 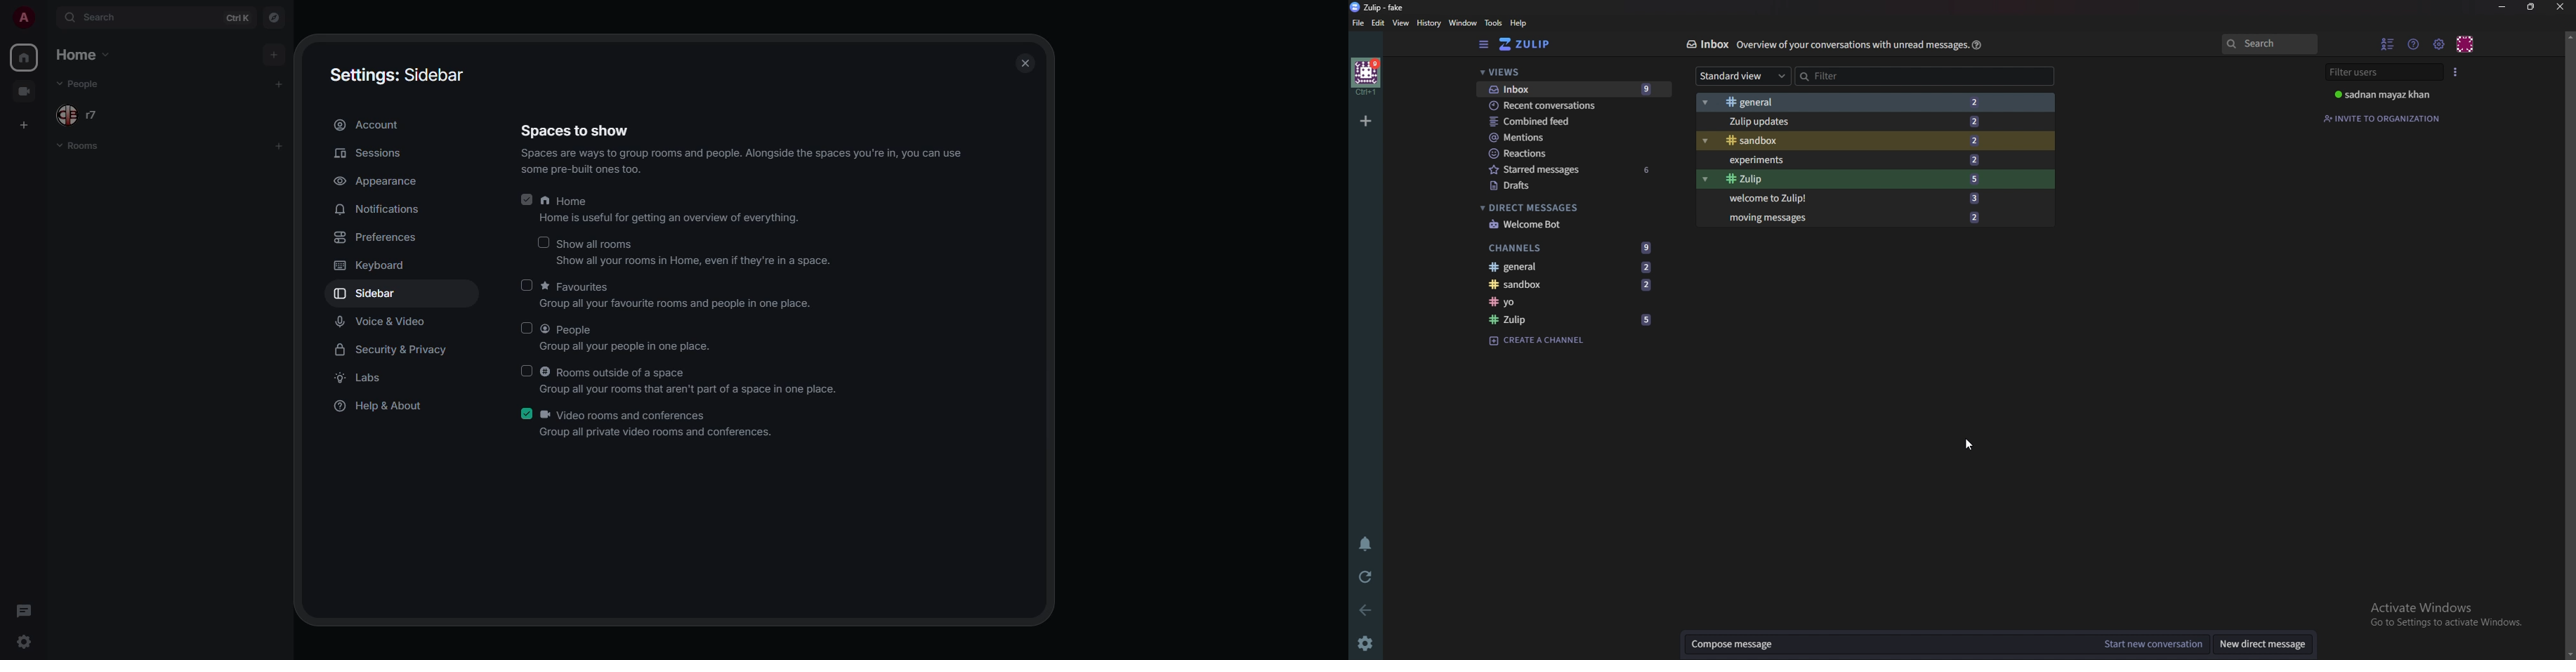 I want to click on home, so click(x=1368, y=76).